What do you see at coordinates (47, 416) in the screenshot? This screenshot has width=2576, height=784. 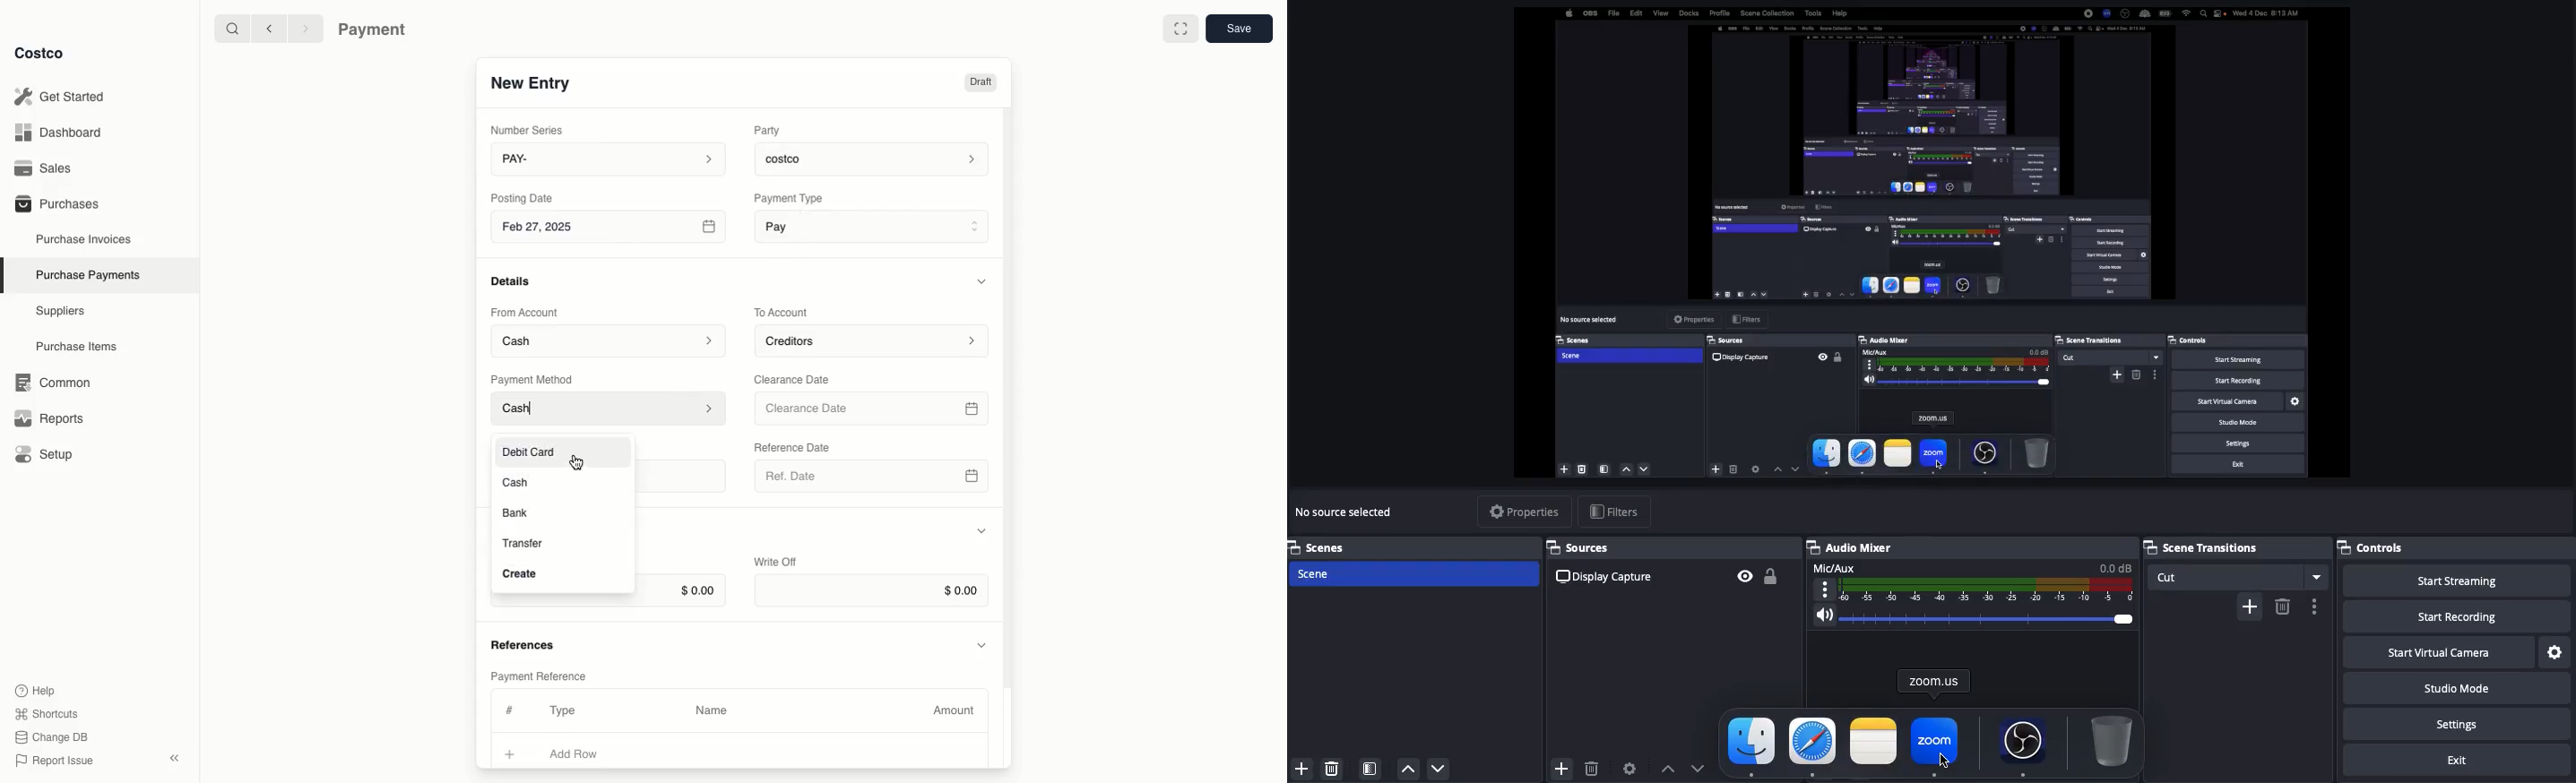 I see `Reports` at bounding box center [47, 416].